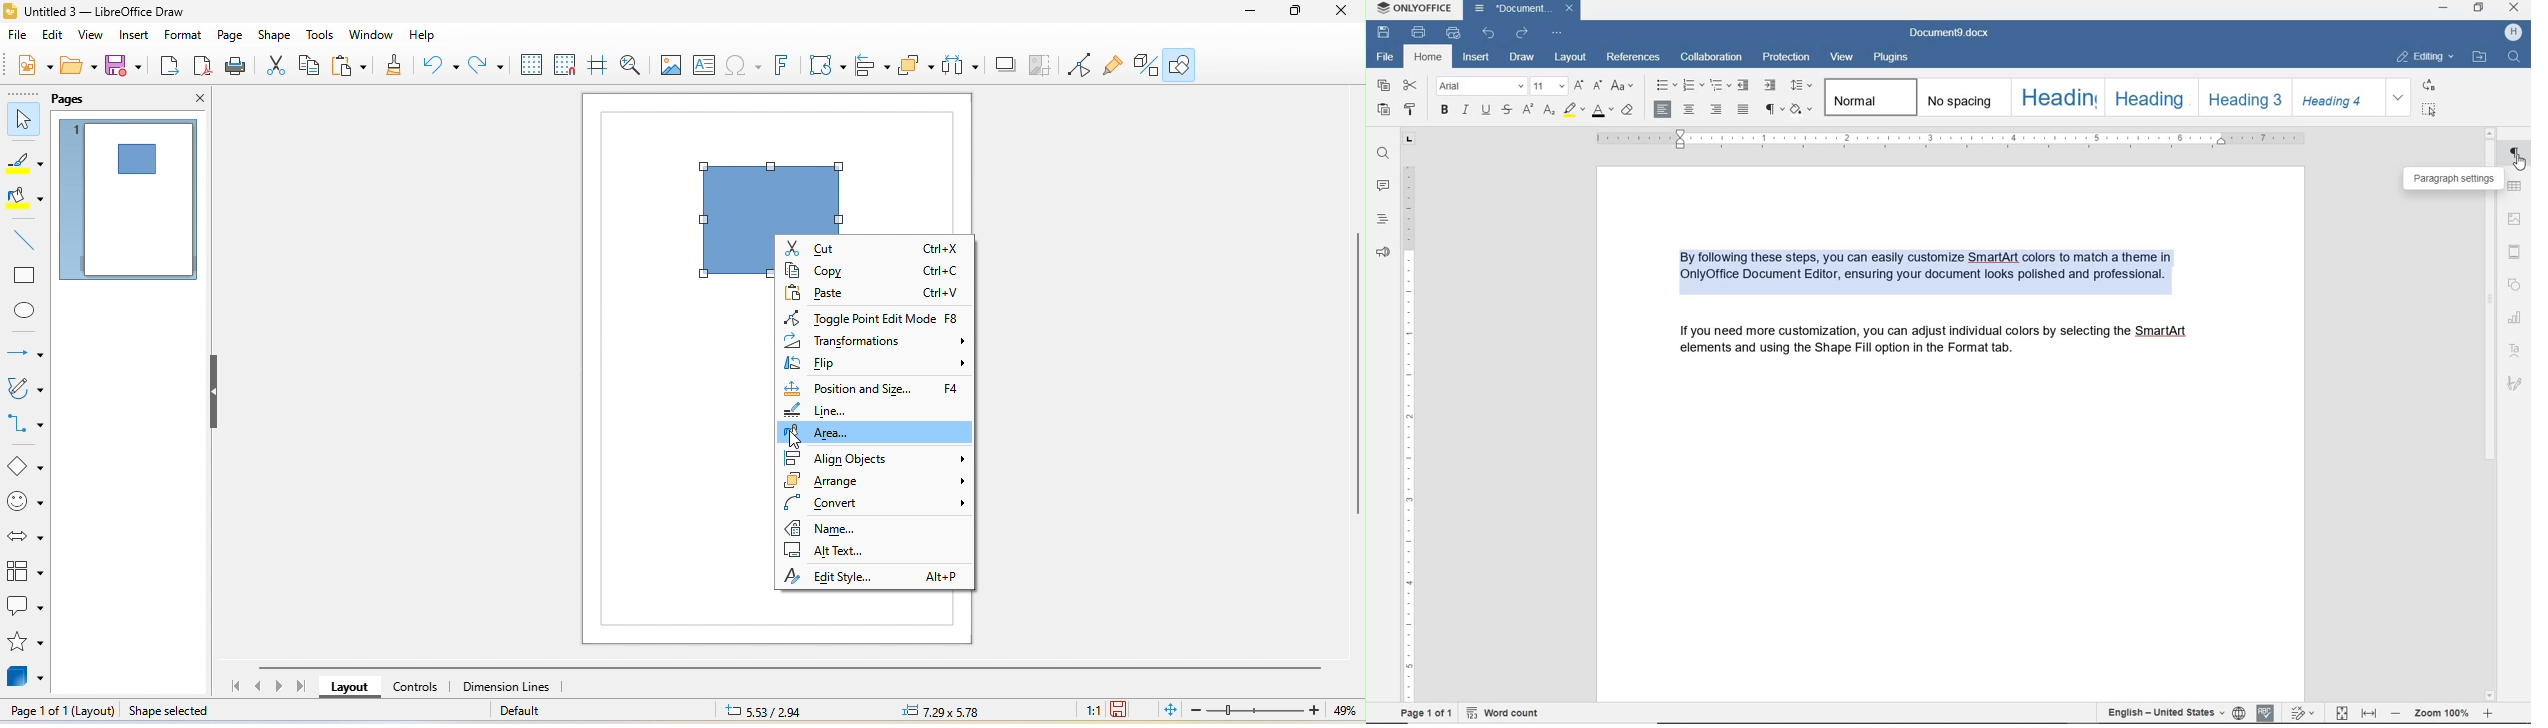 This screenshot has height=728, width=2548. I want to click on transformation, so click(829, 66).